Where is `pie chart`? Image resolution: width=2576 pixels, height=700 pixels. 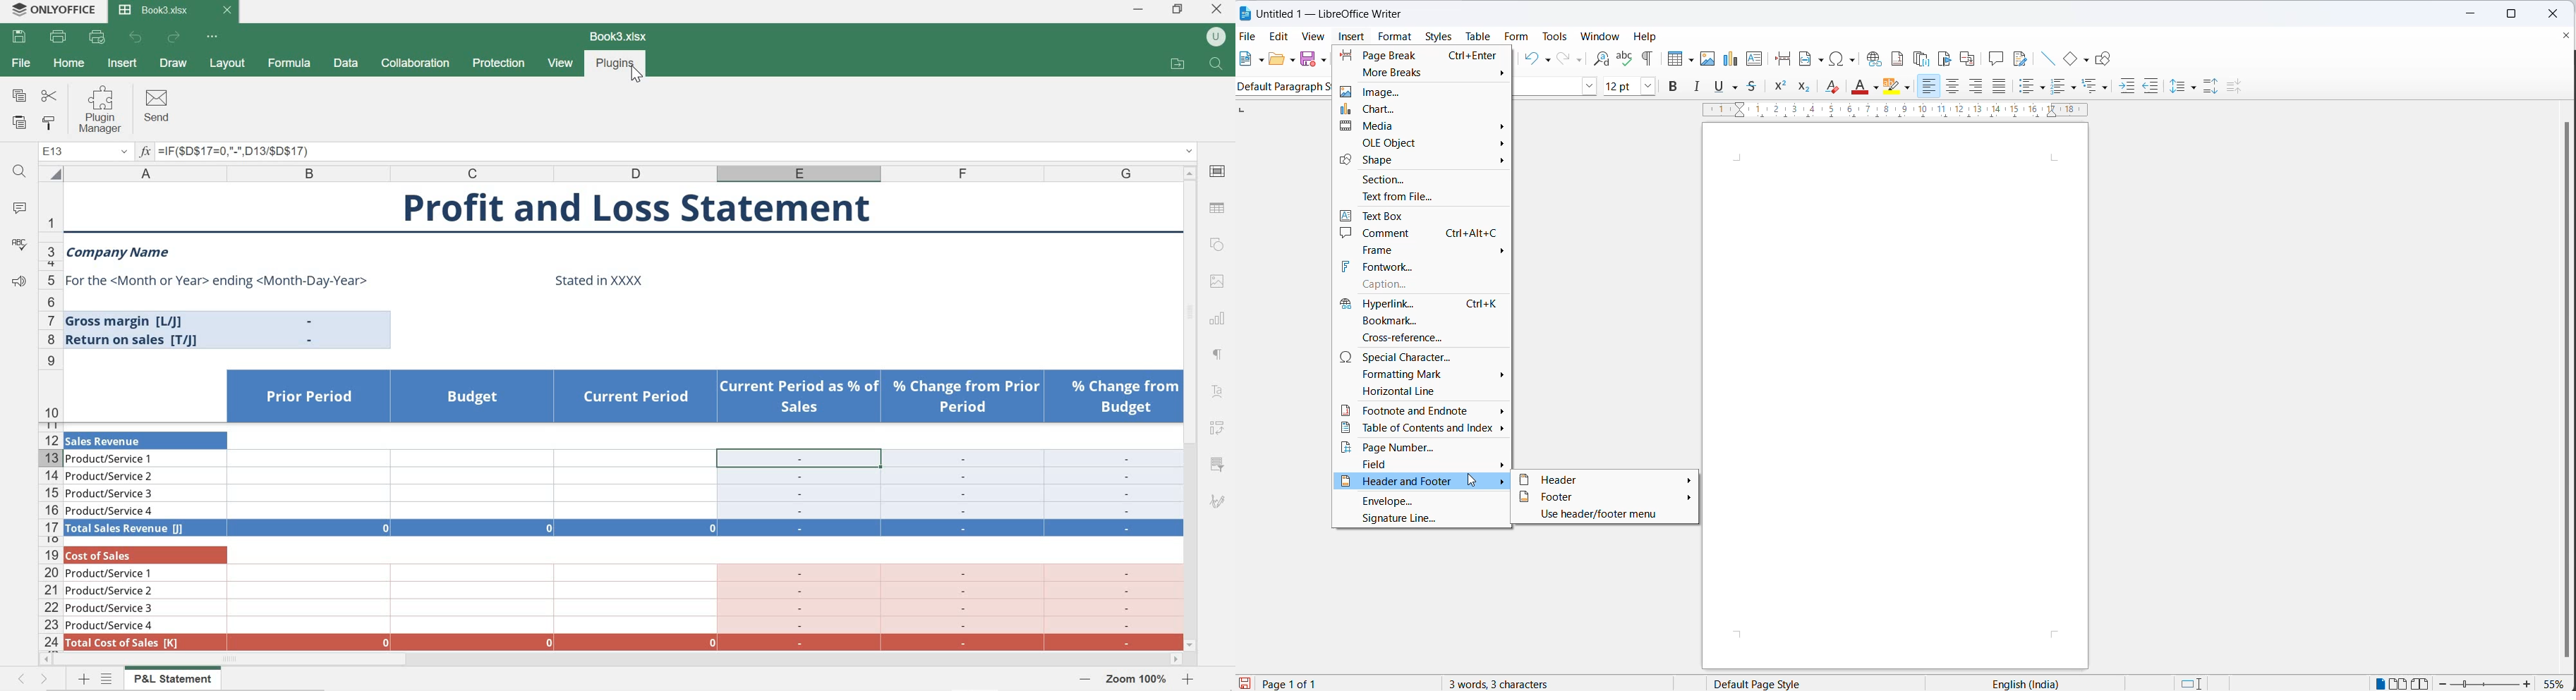
pie chart is located at coordinates (1219, 355).